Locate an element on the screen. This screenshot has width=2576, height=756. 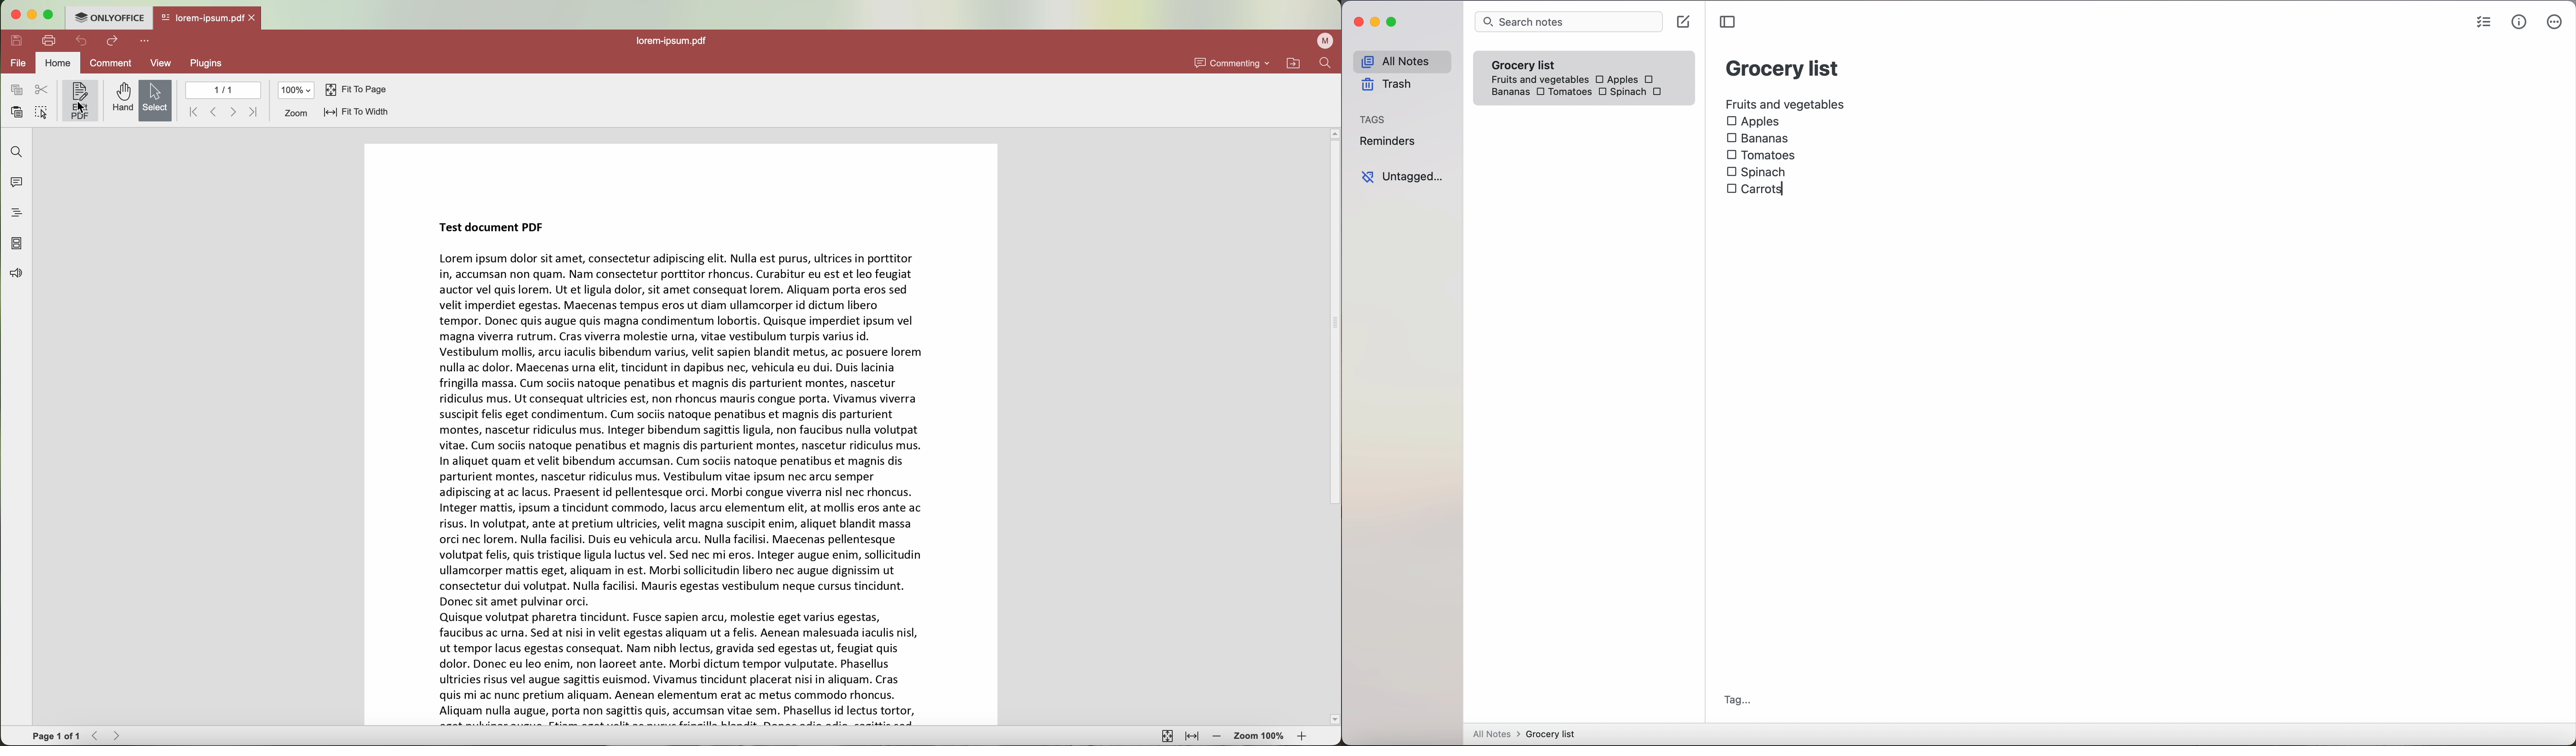
navigate arrows is located at coordinates (105, 736).